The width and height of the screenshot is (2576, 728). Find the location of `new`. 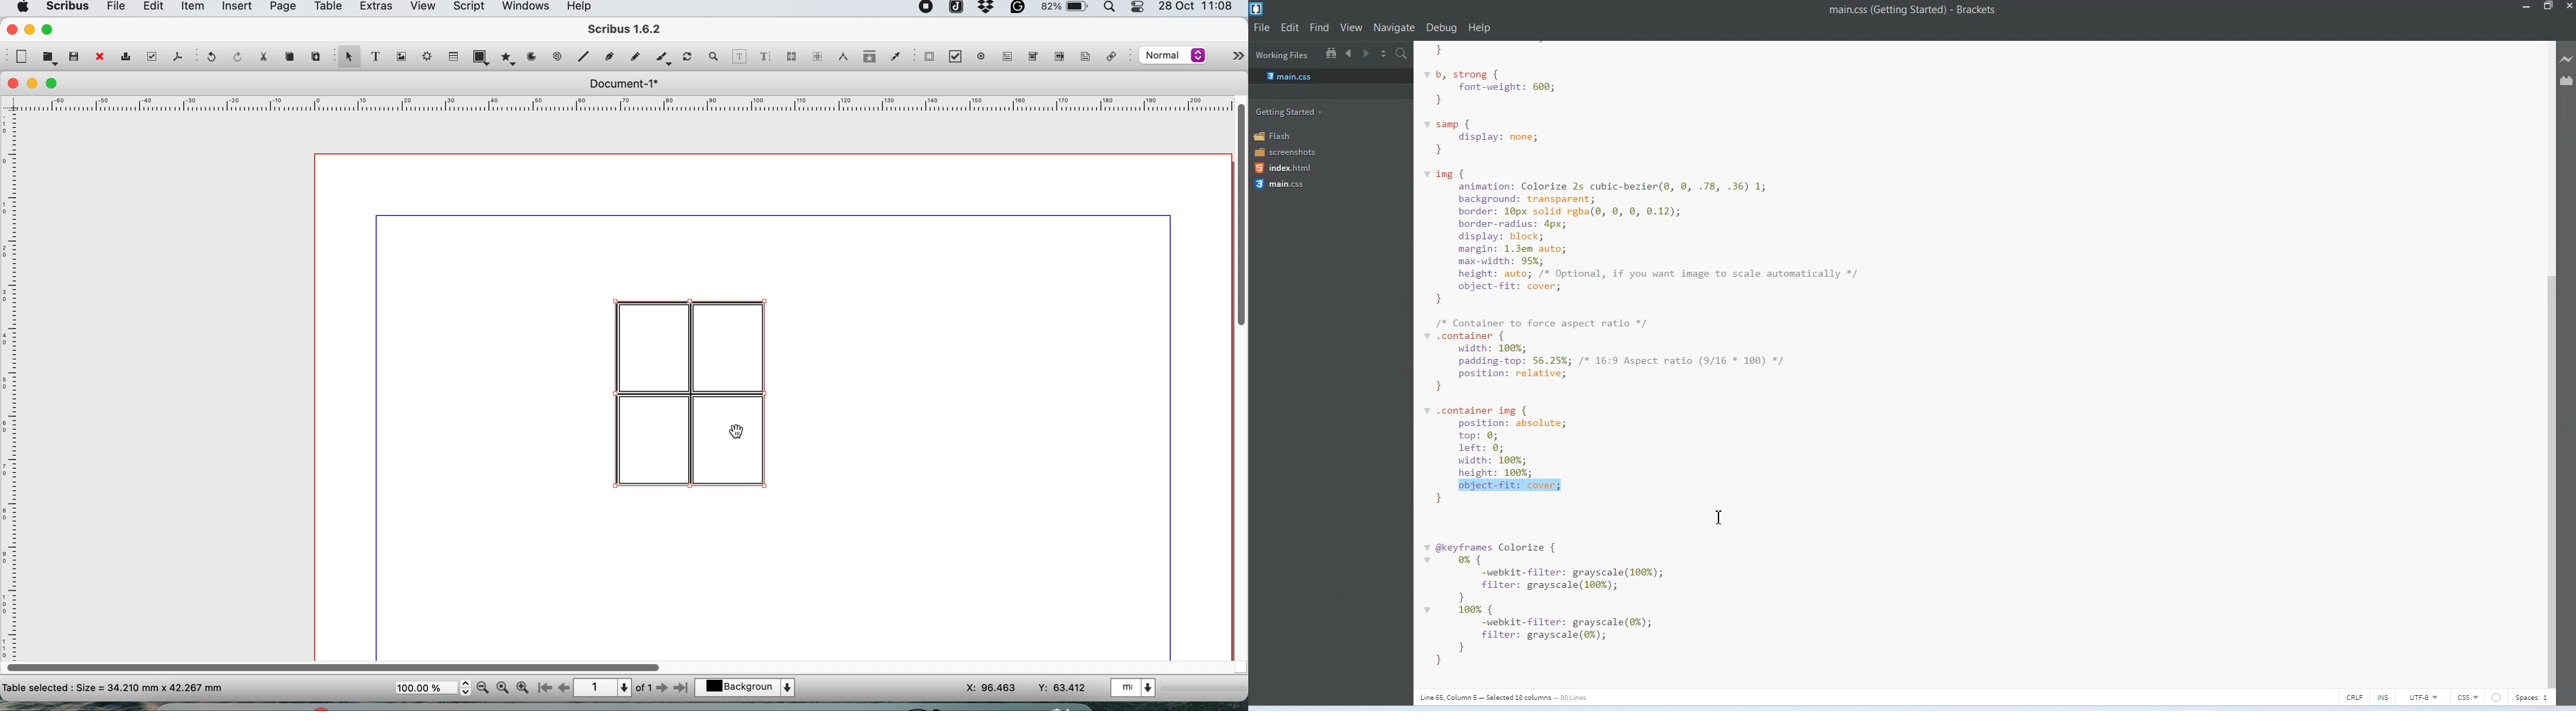

new is located at coordinates (20, 57).